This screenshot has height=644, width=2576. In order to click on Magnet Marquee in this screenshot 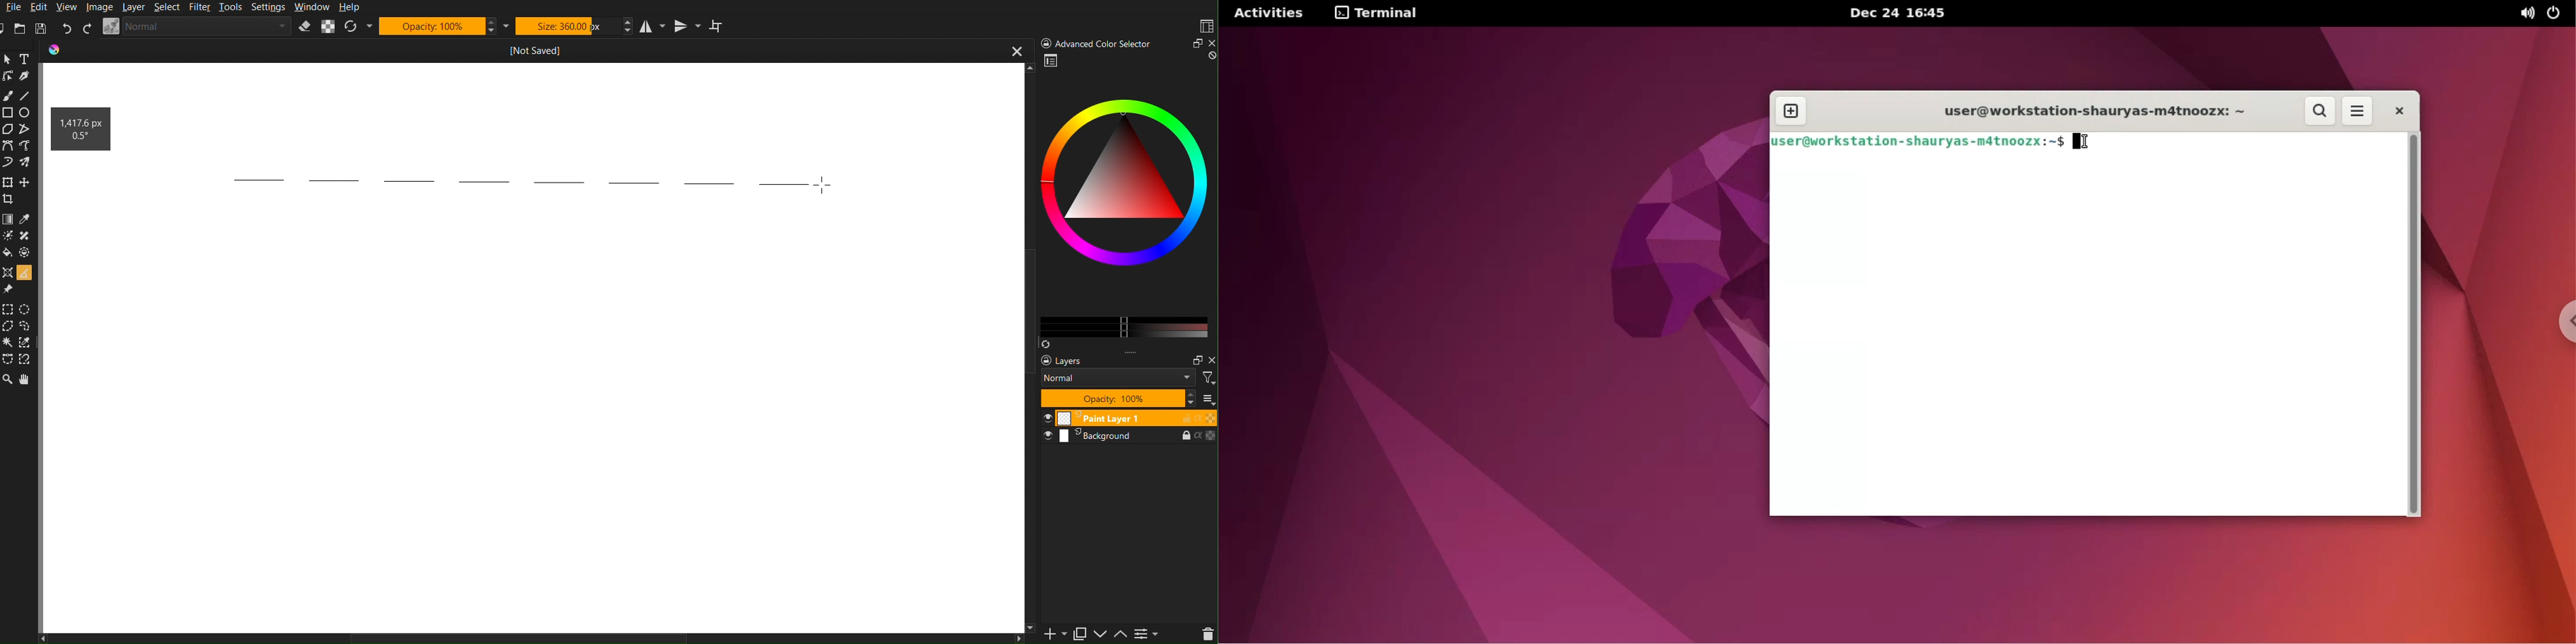, I will do `click(26, 361)`.